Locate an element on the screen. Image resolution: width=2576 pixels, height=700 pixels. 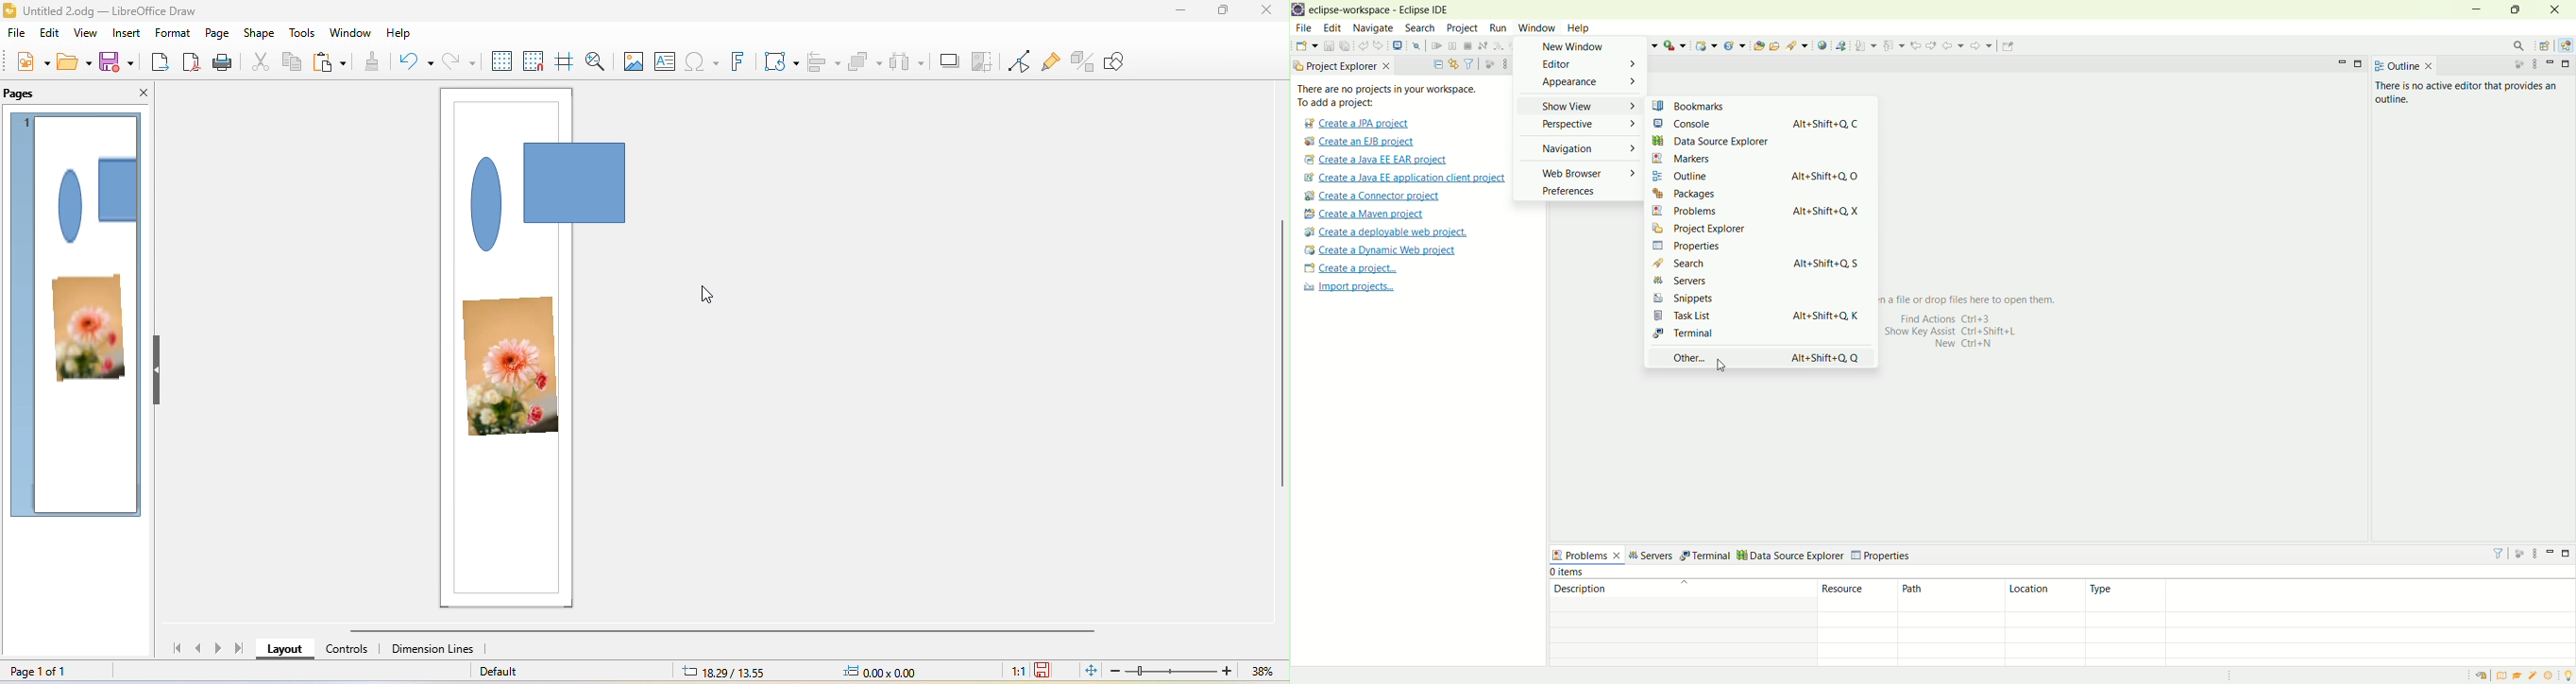
page 1 of 1 is located at coordinates (55, 671).